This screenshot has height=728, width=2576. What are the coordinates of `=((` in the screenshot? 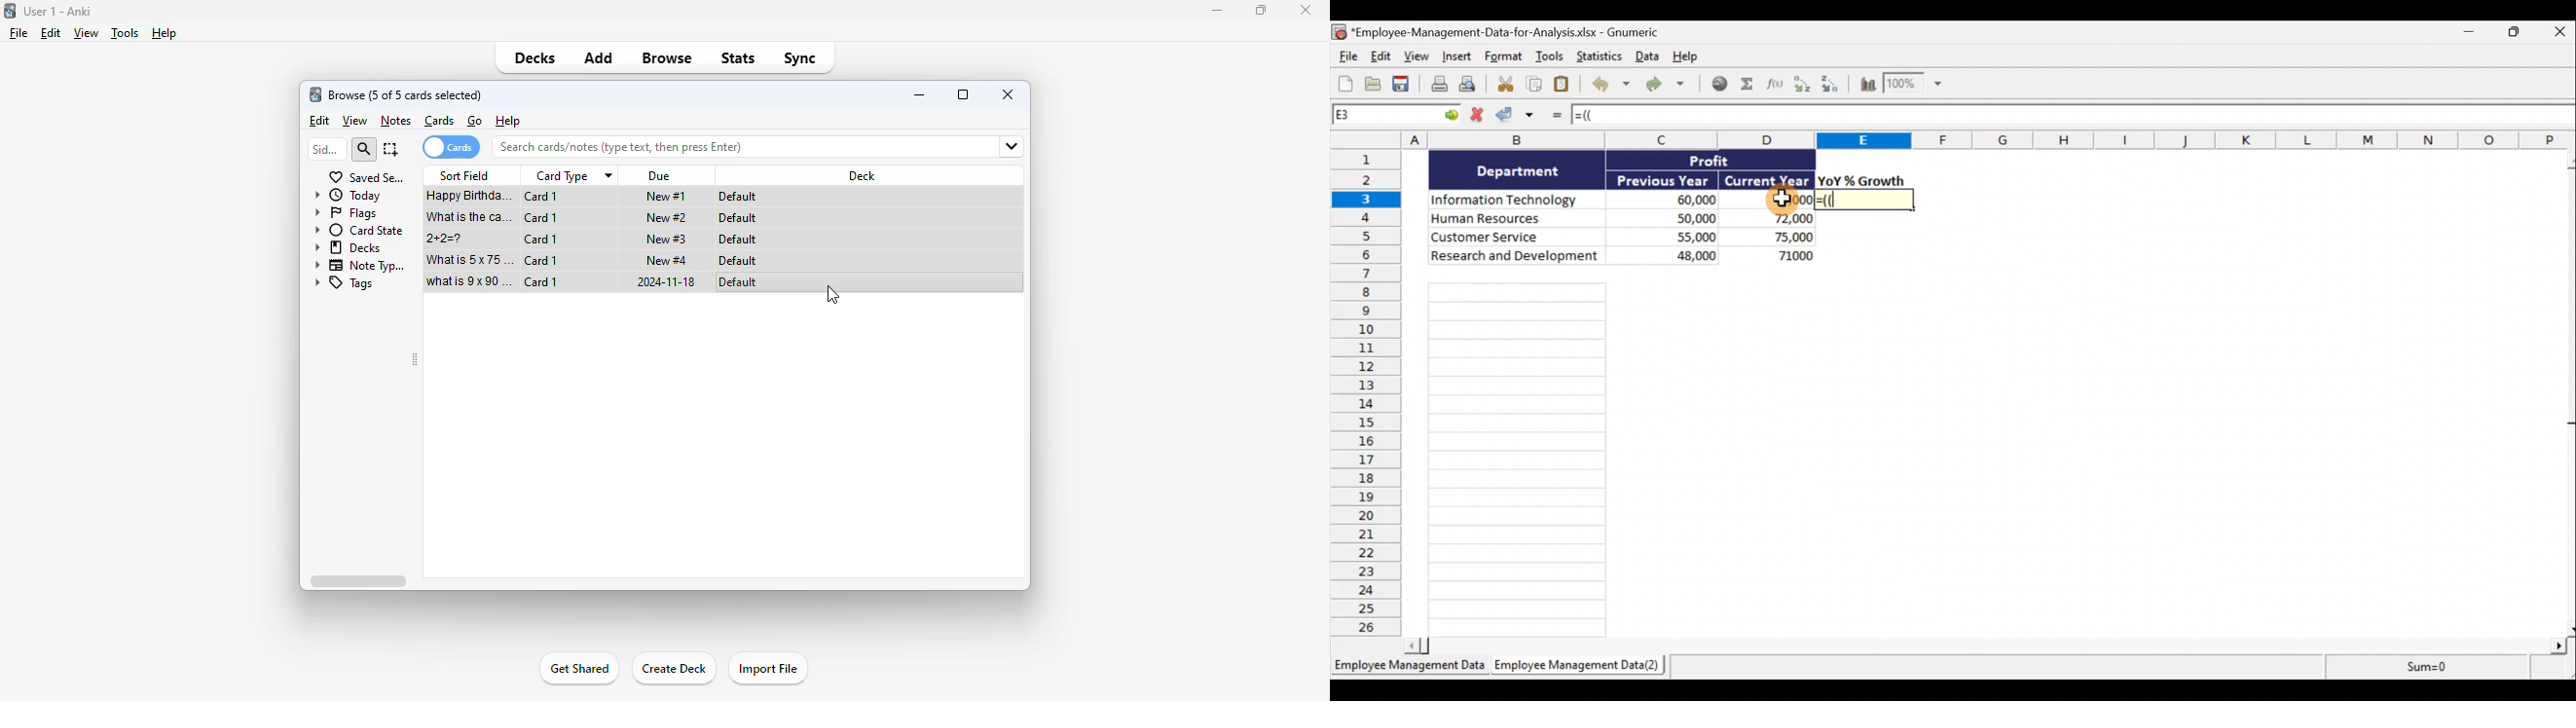 It's located at (1601, 116).